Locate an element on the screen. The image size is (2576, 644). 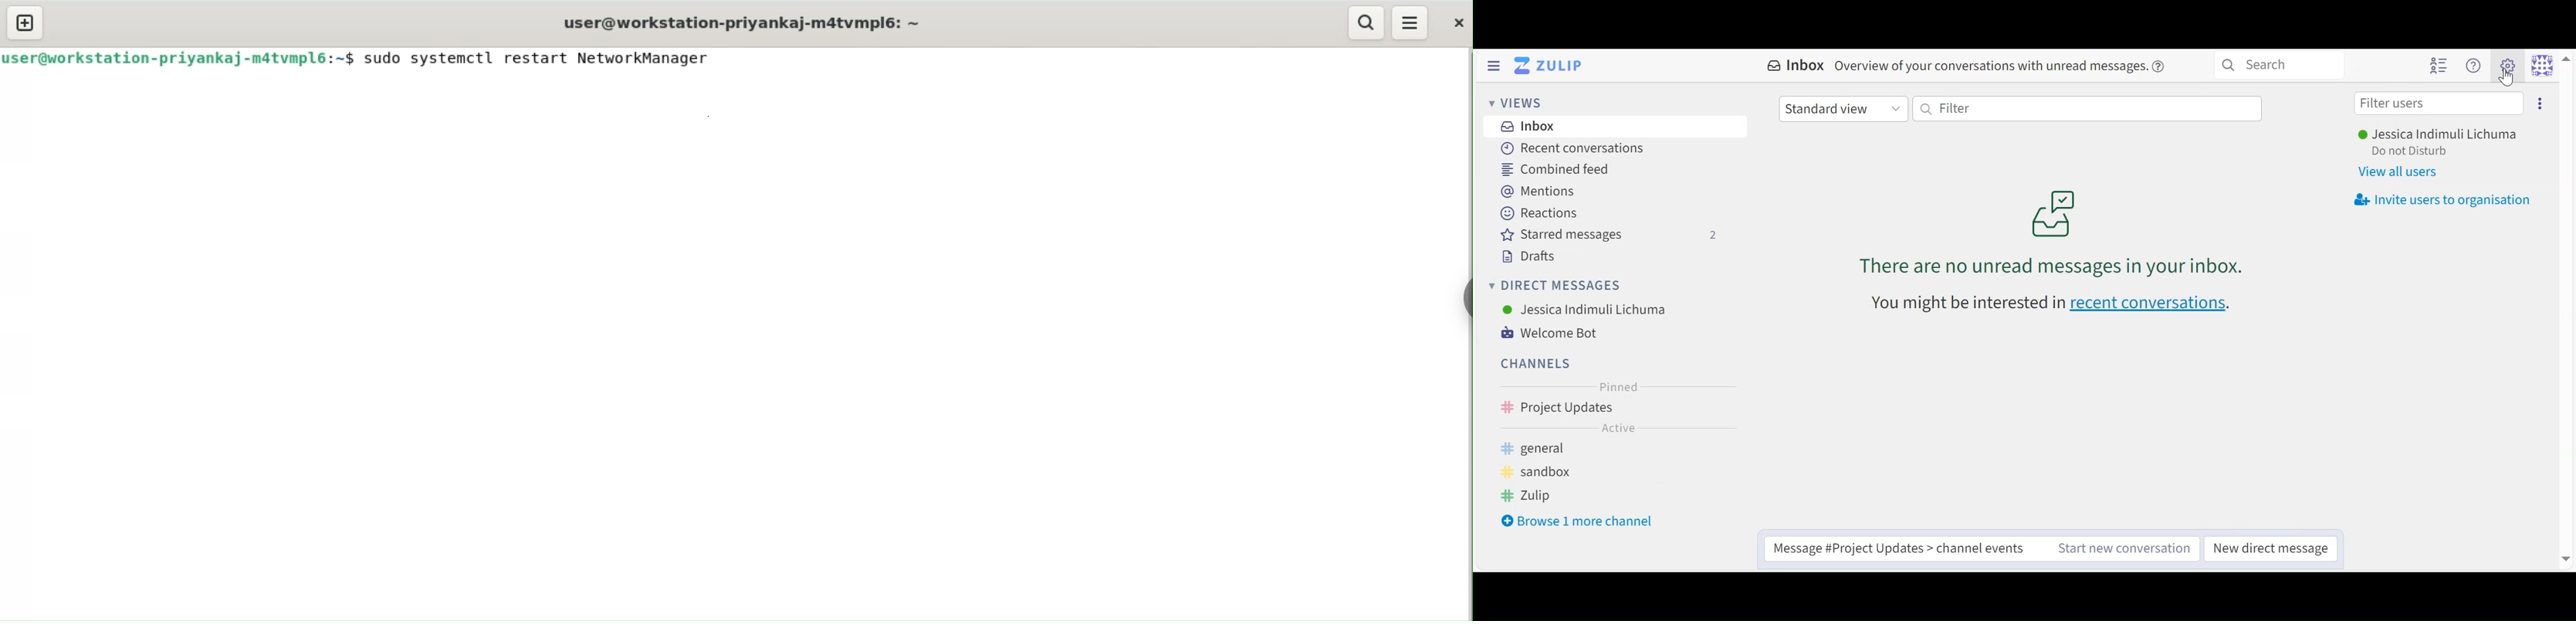
Welcome Bot is located at coordinates (1553, 334).